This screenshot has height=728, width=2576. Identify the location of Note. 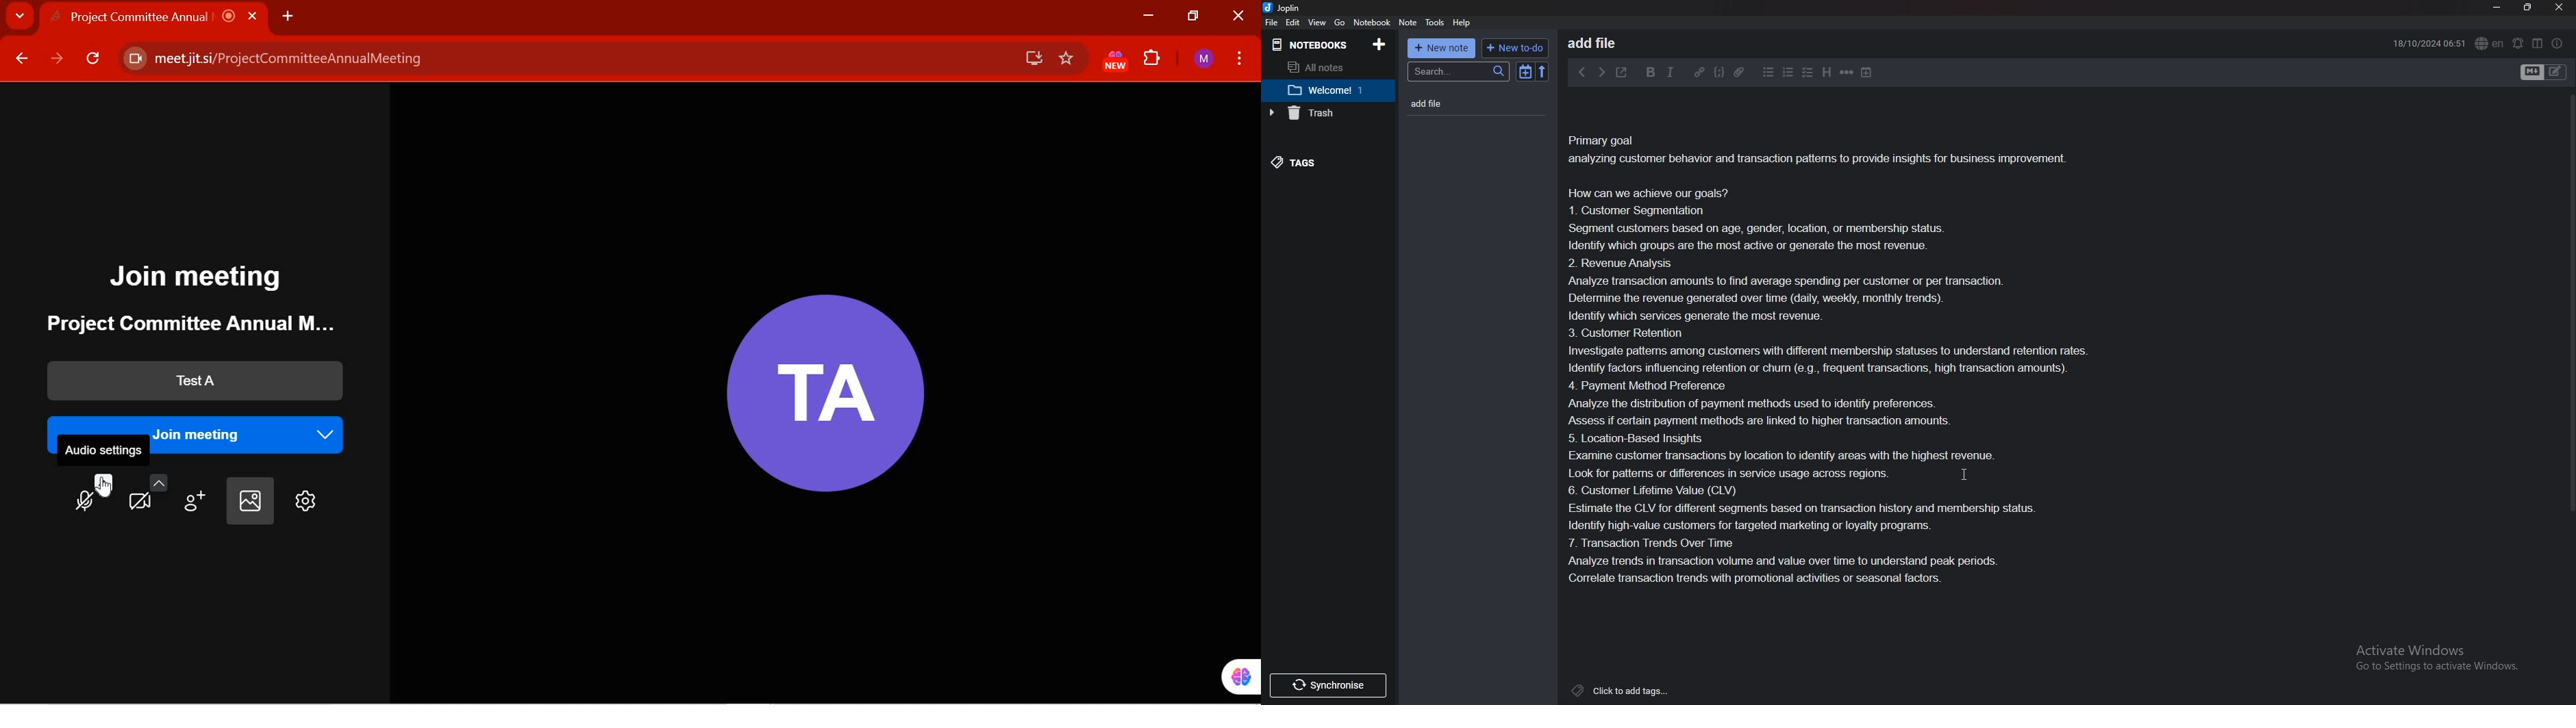
(1409, 23).